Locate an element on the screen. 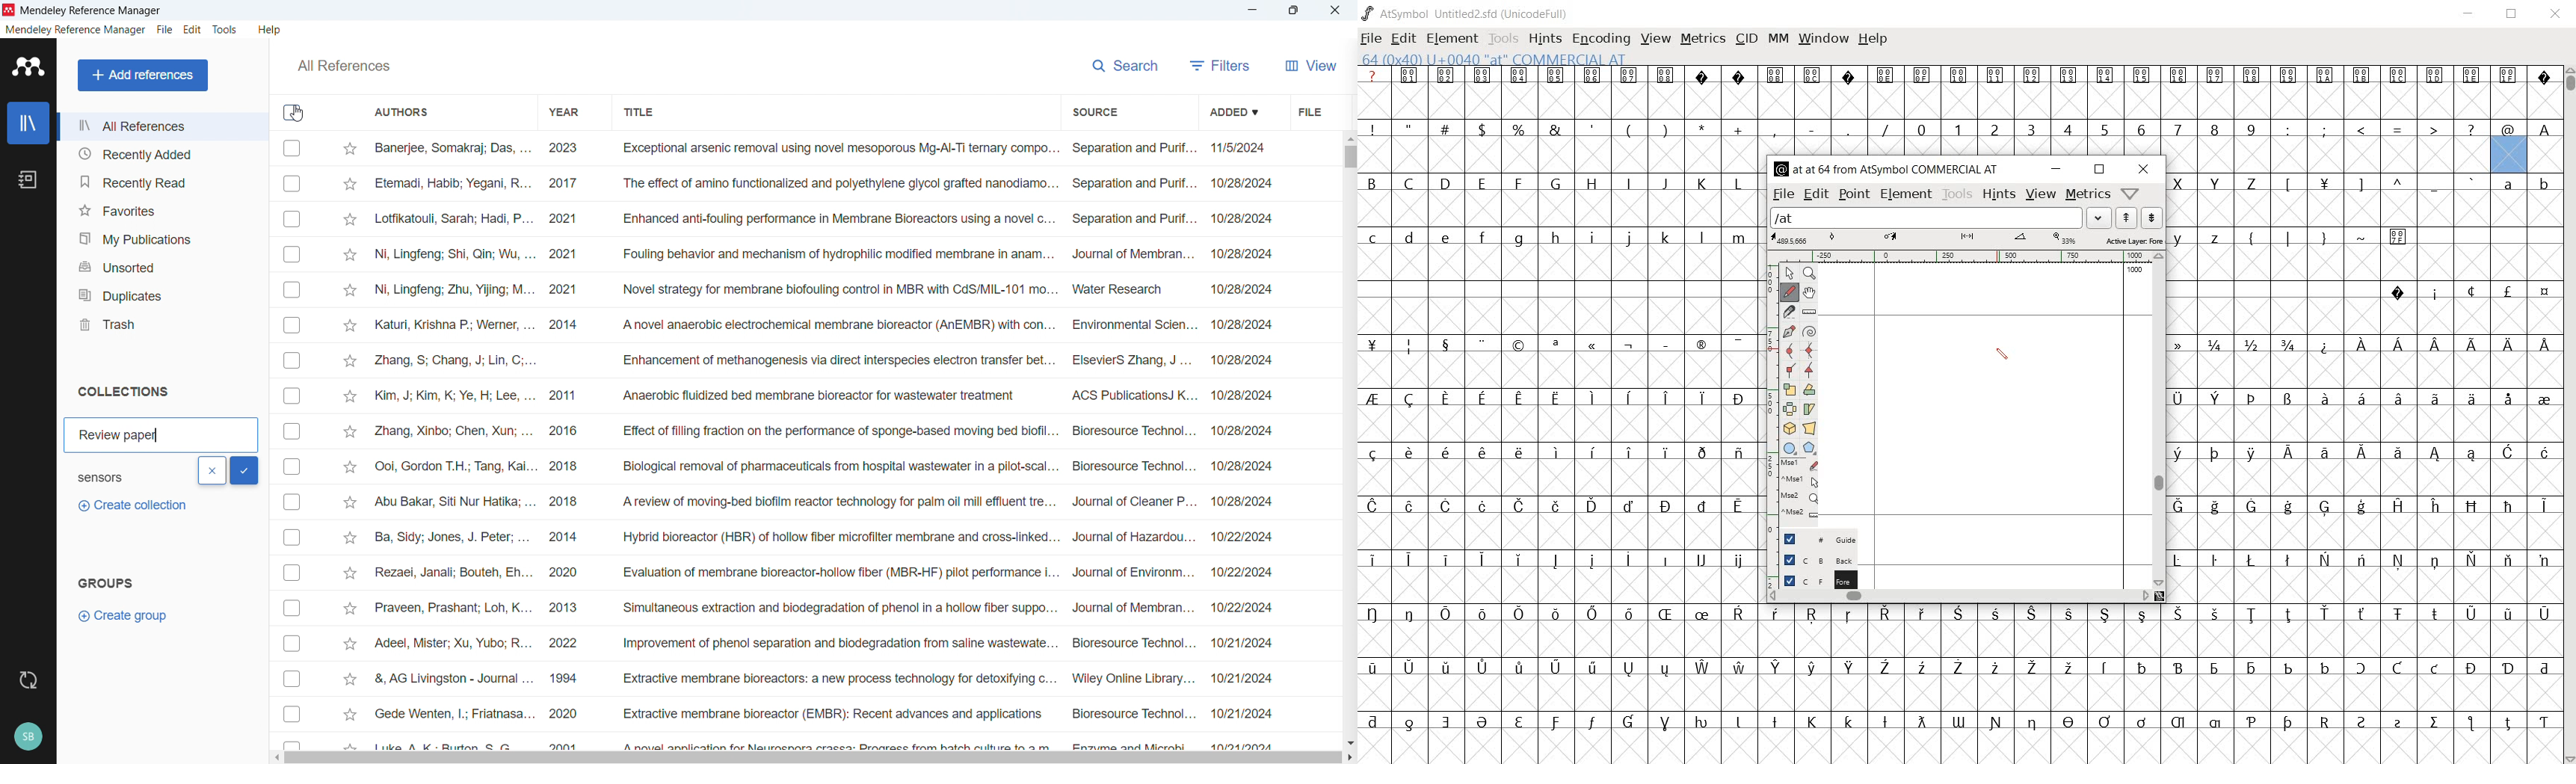 The height and width of the screenshot is (784, 2576). Etemadi, Habib; Yegani, R... 2017 The effect of amino functionalized and polyethylene glycol grafted nanodiamo... Separation and Purif... 10/28/2024 is located at coordinates (825, 183).